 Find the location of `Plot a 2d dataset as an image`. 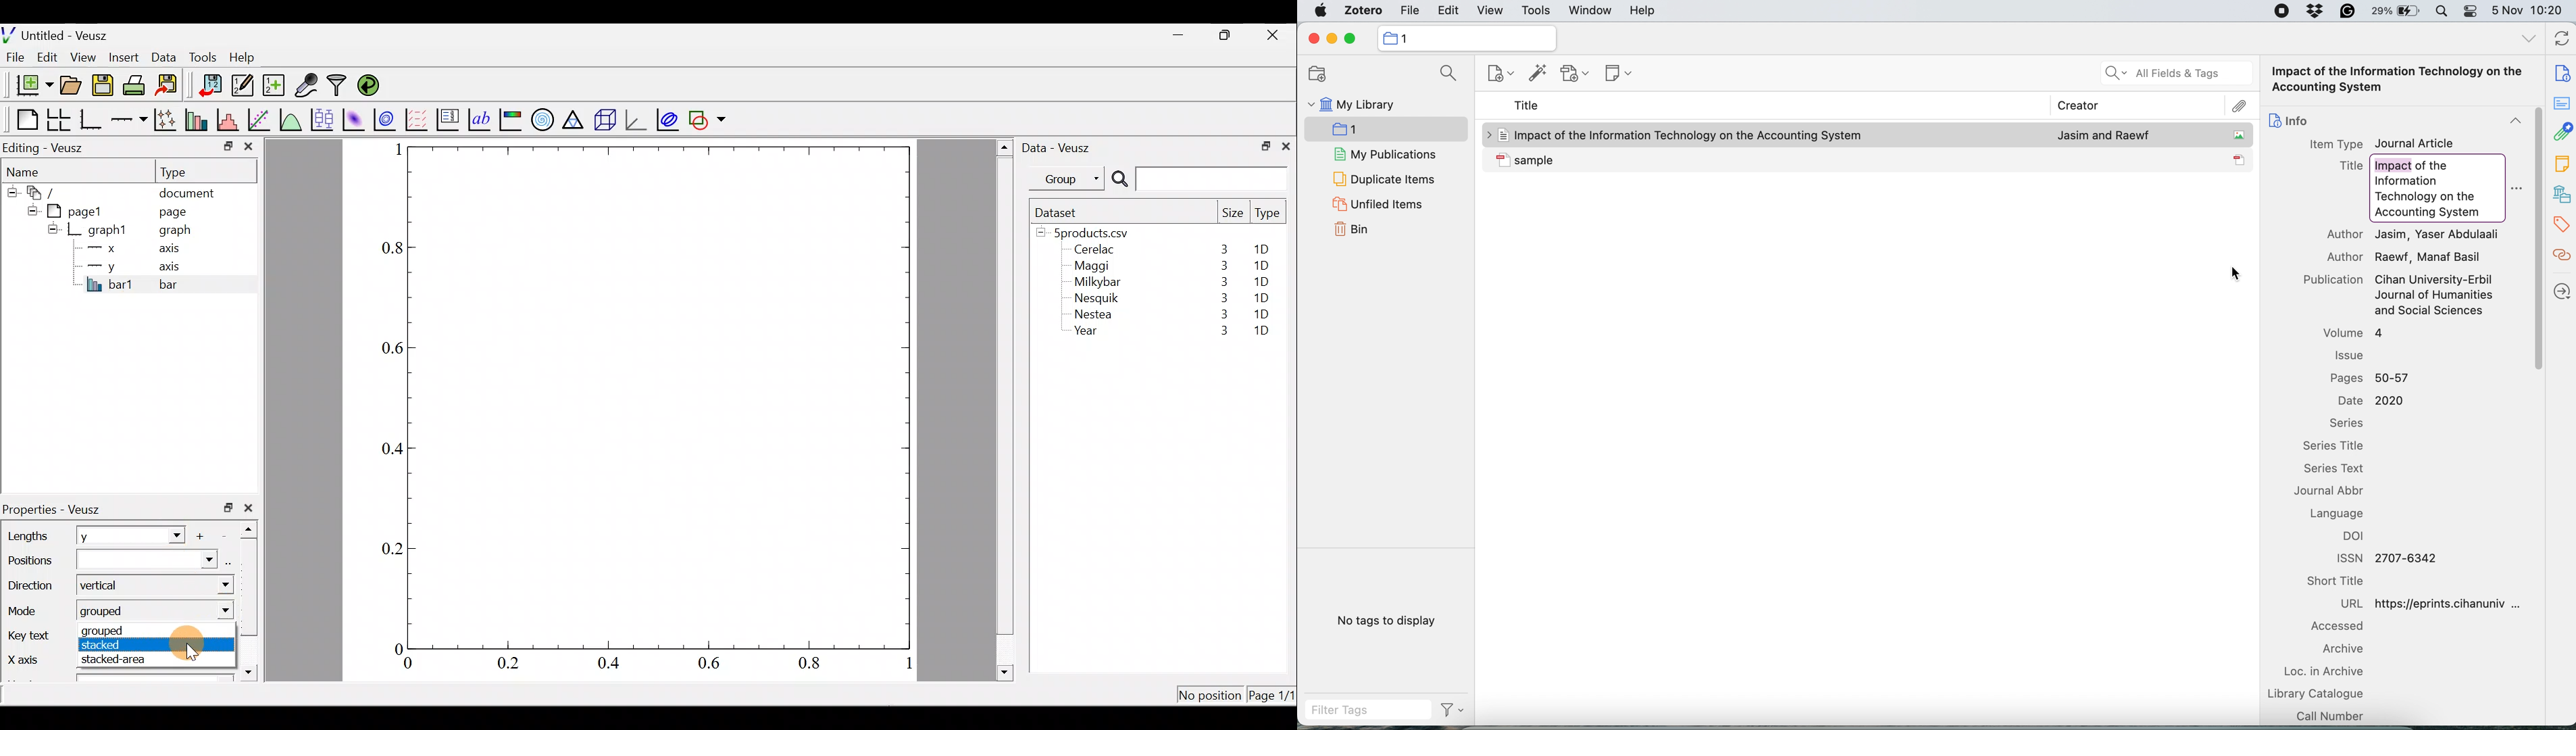

Plot a 2d dataset as an image is located at coordinates (355, 118).